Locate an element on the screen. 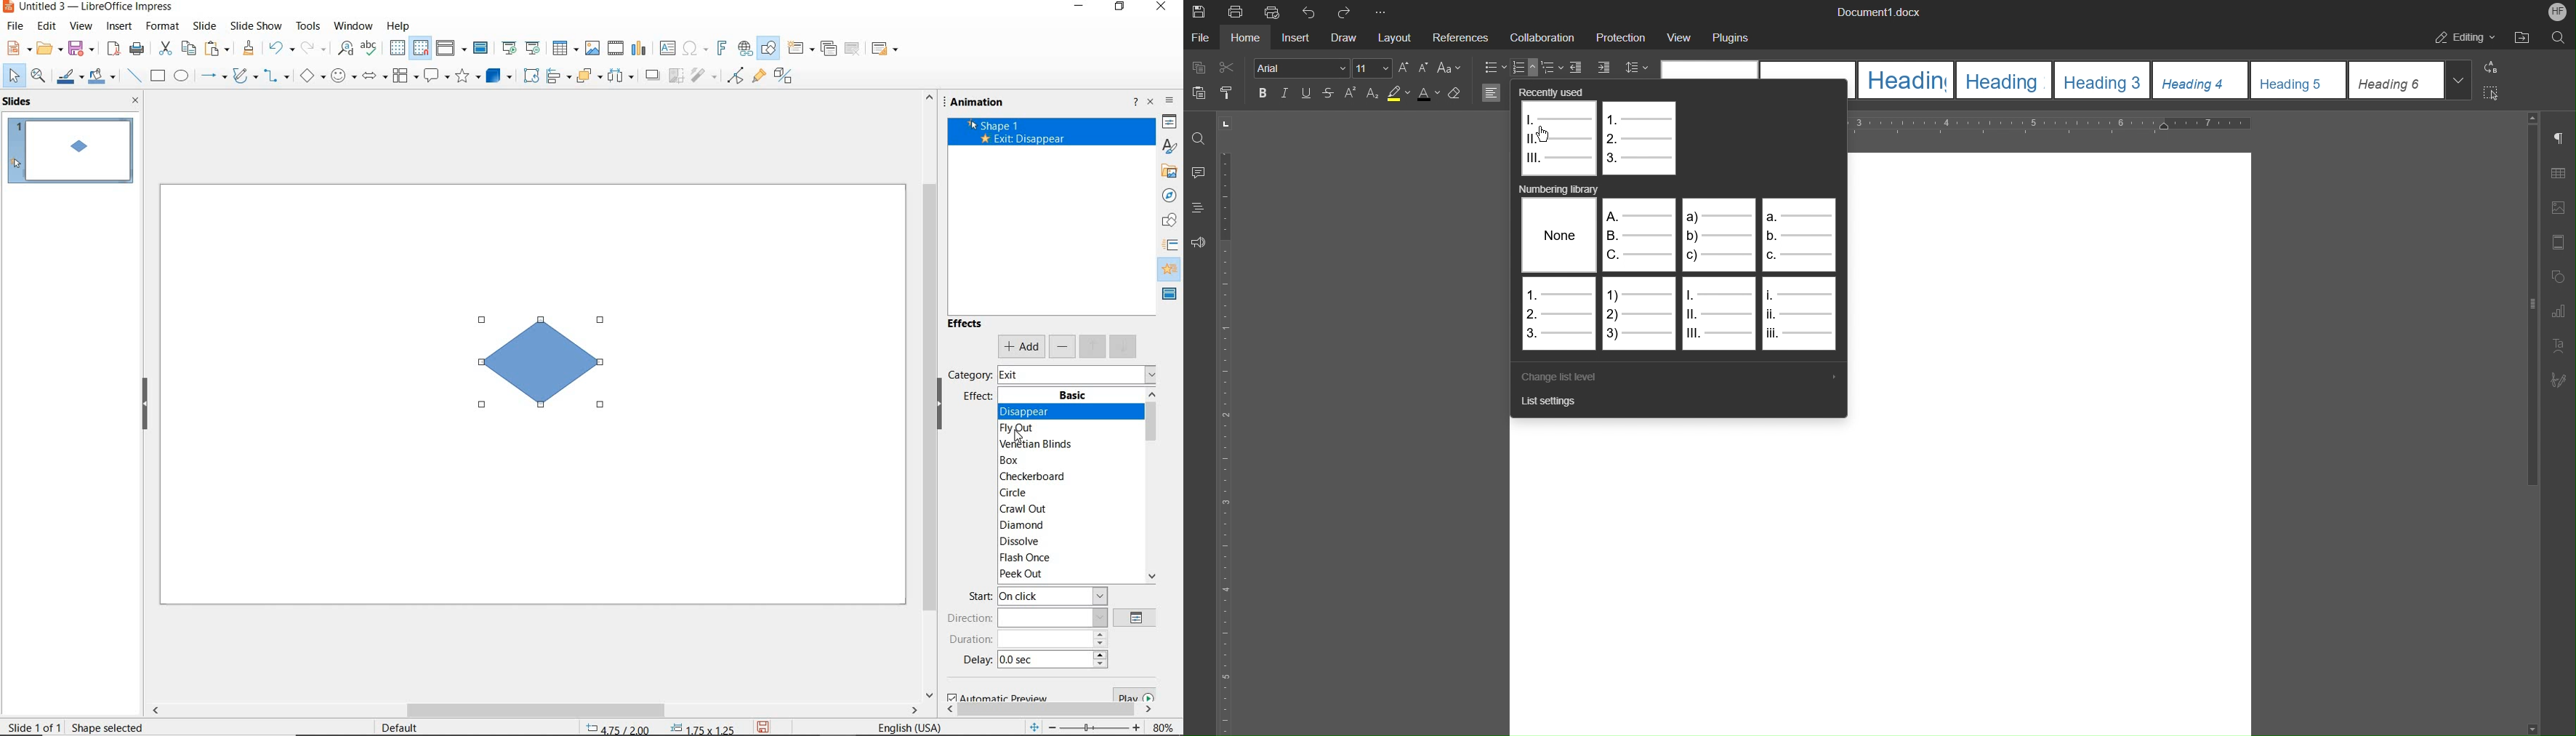 The image size is (2576, 756). master slide is located at coordinates (483, 48).